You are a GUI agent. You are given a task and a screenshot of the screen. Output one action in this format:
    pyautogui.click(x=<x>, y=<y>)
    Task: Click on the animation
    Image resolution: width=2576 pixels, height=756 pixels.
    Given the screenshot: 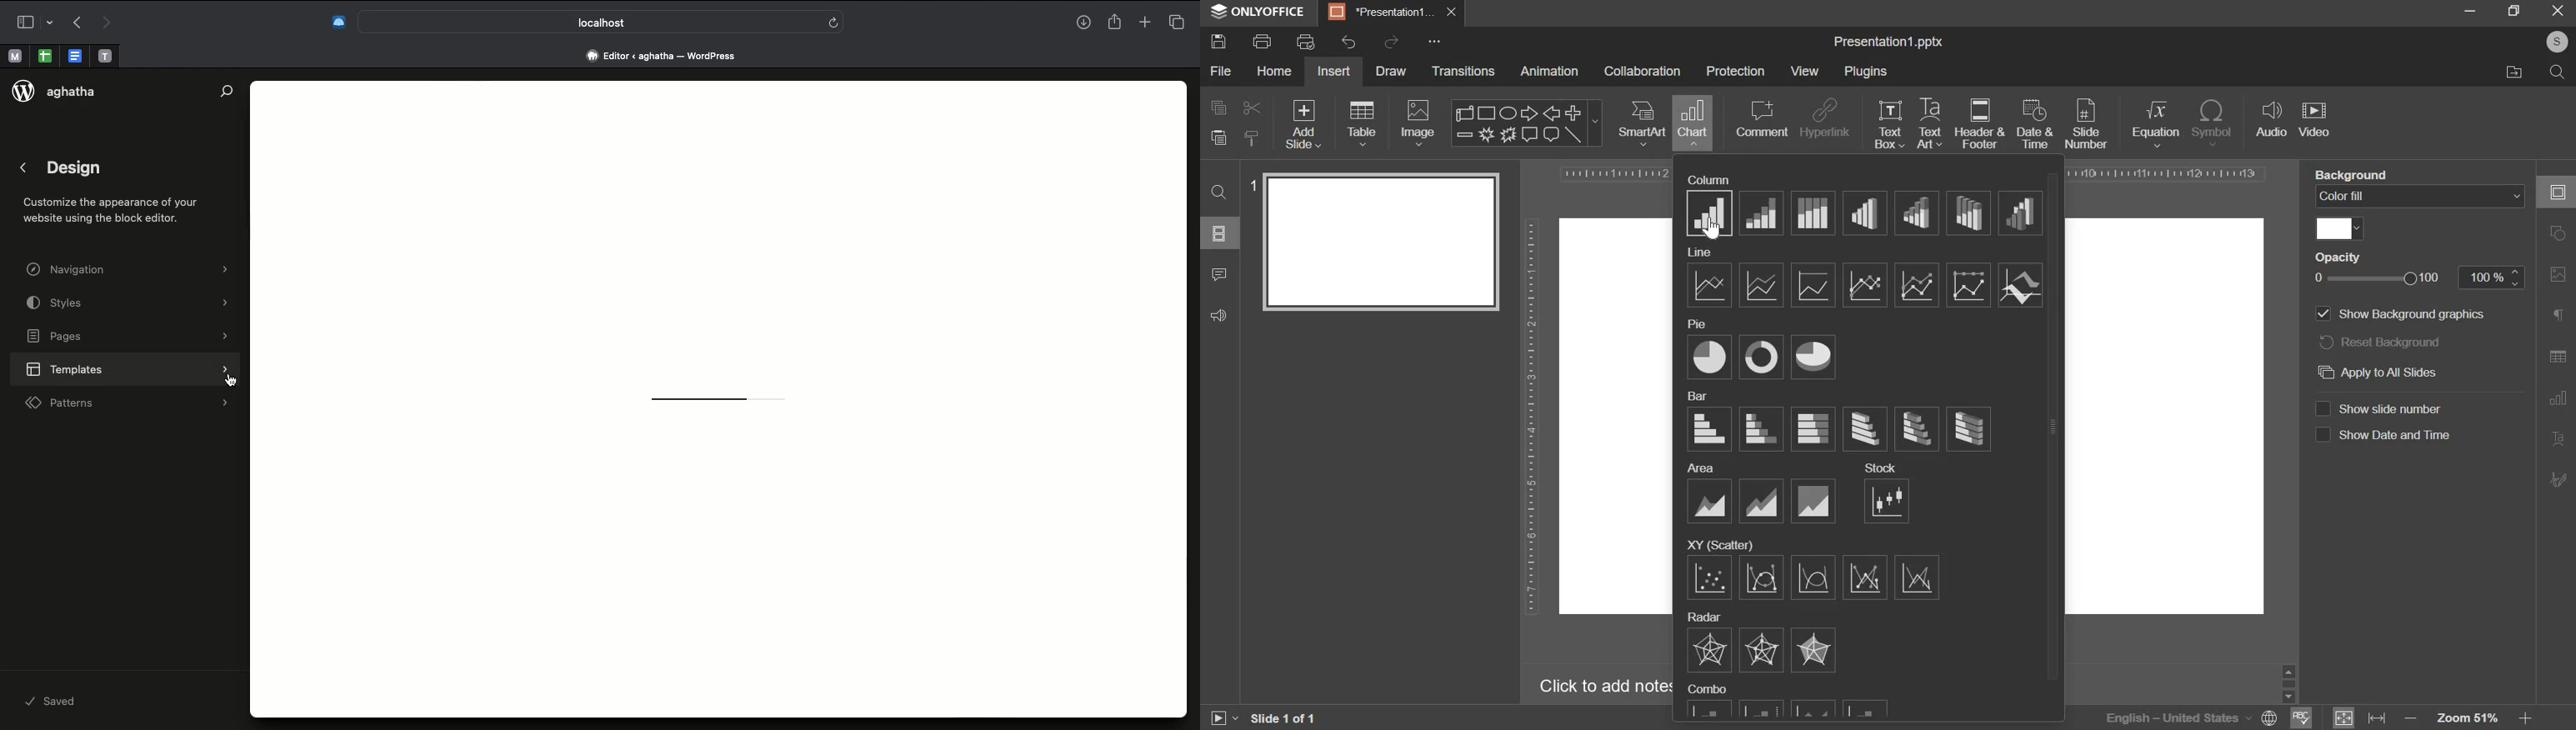 What is the action you would take?
    pyautogui.click(x=1549, y=72)
    